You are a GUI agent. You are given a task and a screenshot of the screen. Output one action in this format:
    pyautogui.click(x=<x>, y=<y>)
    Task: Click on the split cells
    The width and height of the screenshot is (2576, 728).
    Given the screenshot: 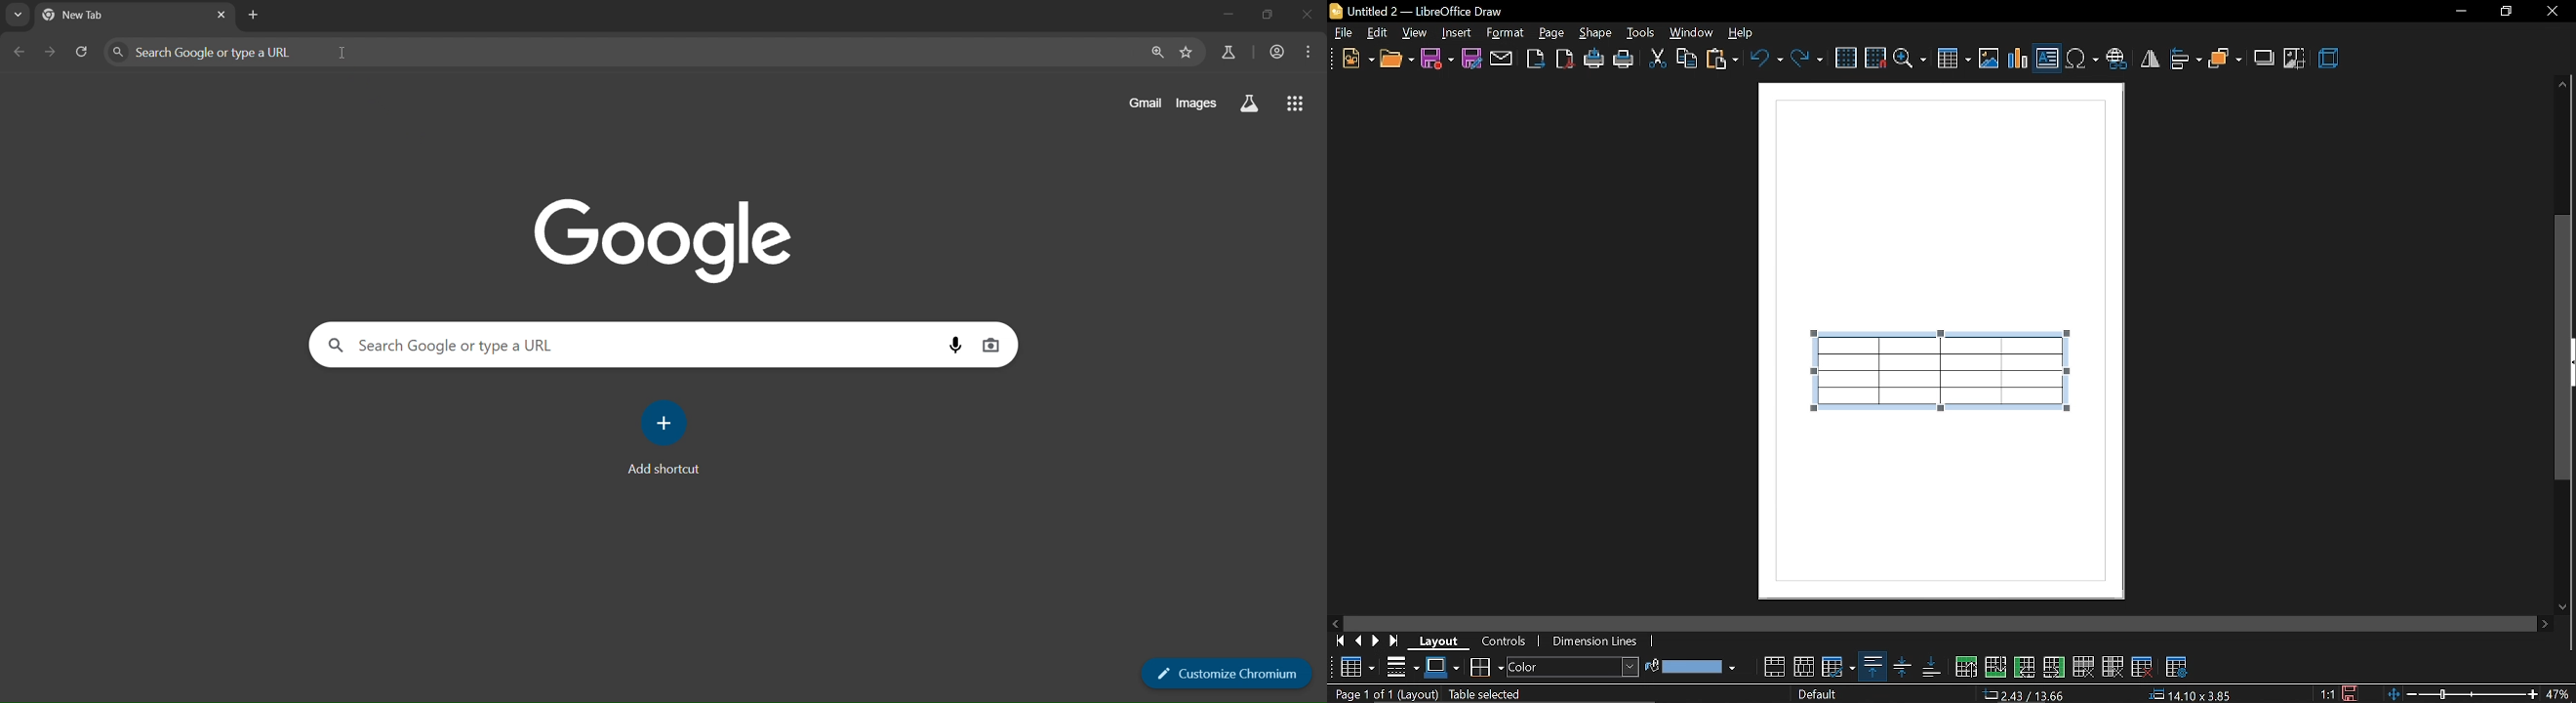 What is the action you would take?
    pyautogui.click(x=1805, y=667)
    